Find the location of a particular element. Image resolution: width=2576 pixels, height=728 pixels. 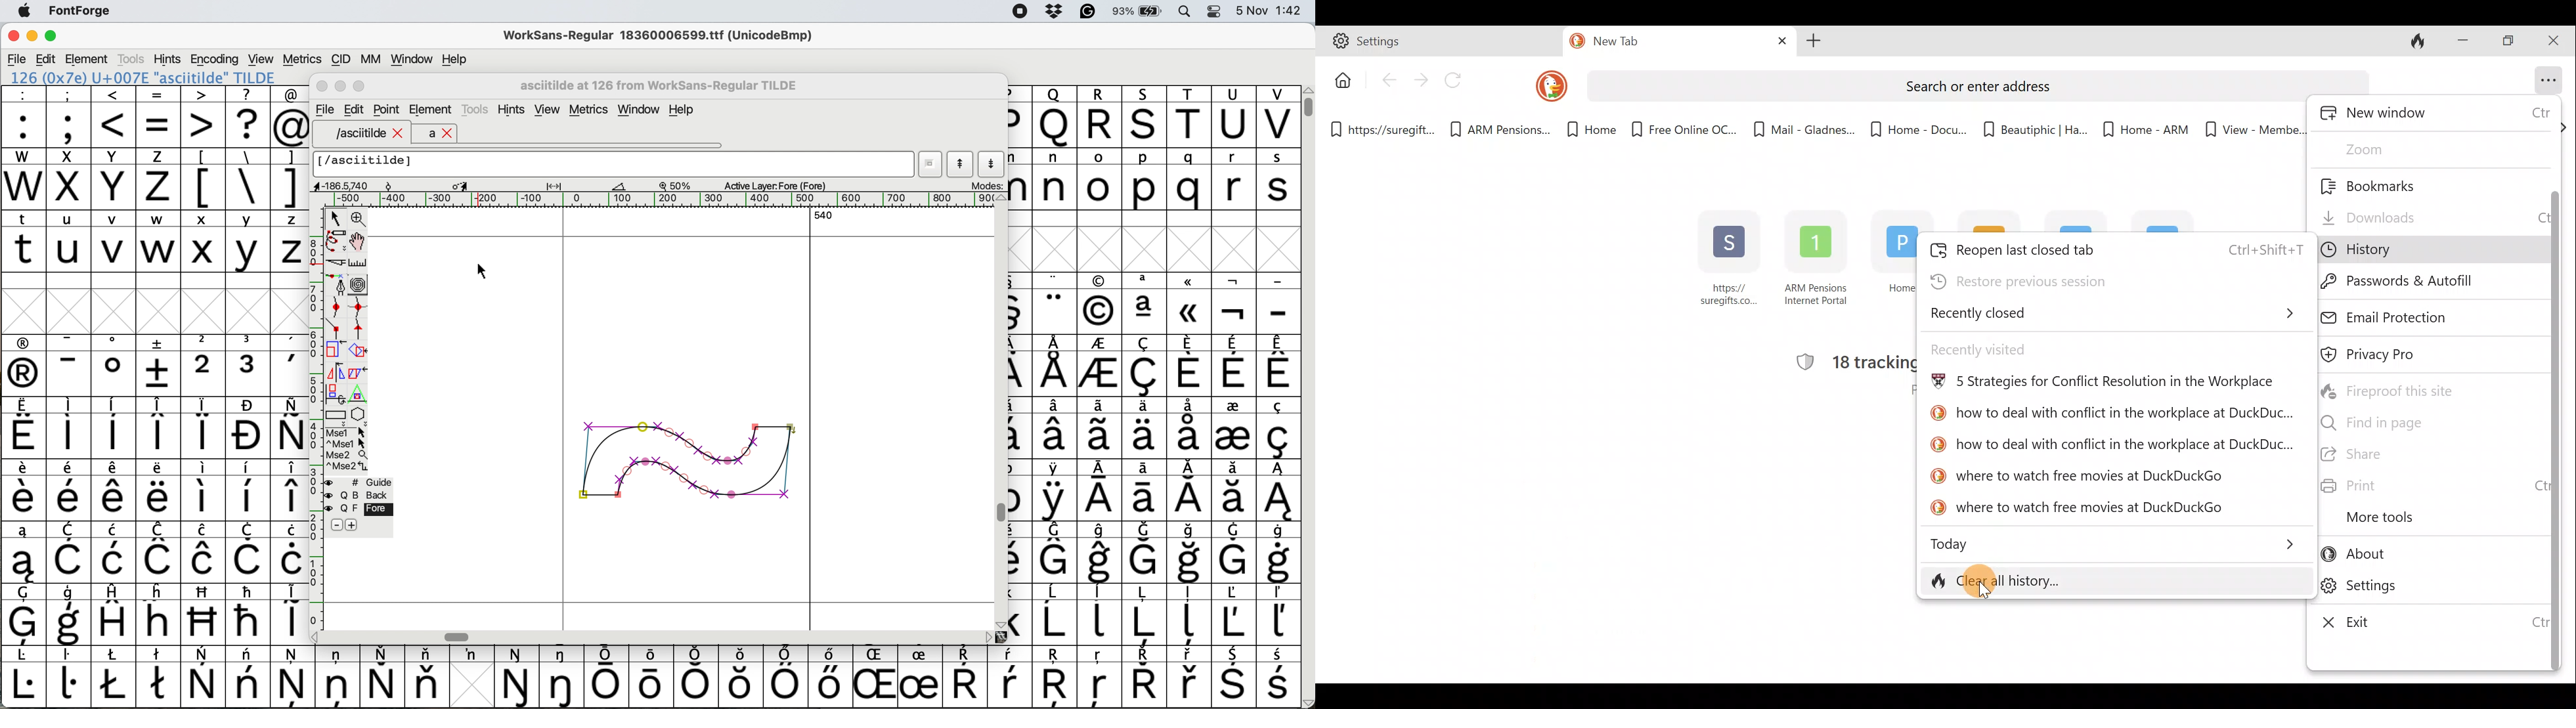

symbol is located at coordinates (1145, 490).